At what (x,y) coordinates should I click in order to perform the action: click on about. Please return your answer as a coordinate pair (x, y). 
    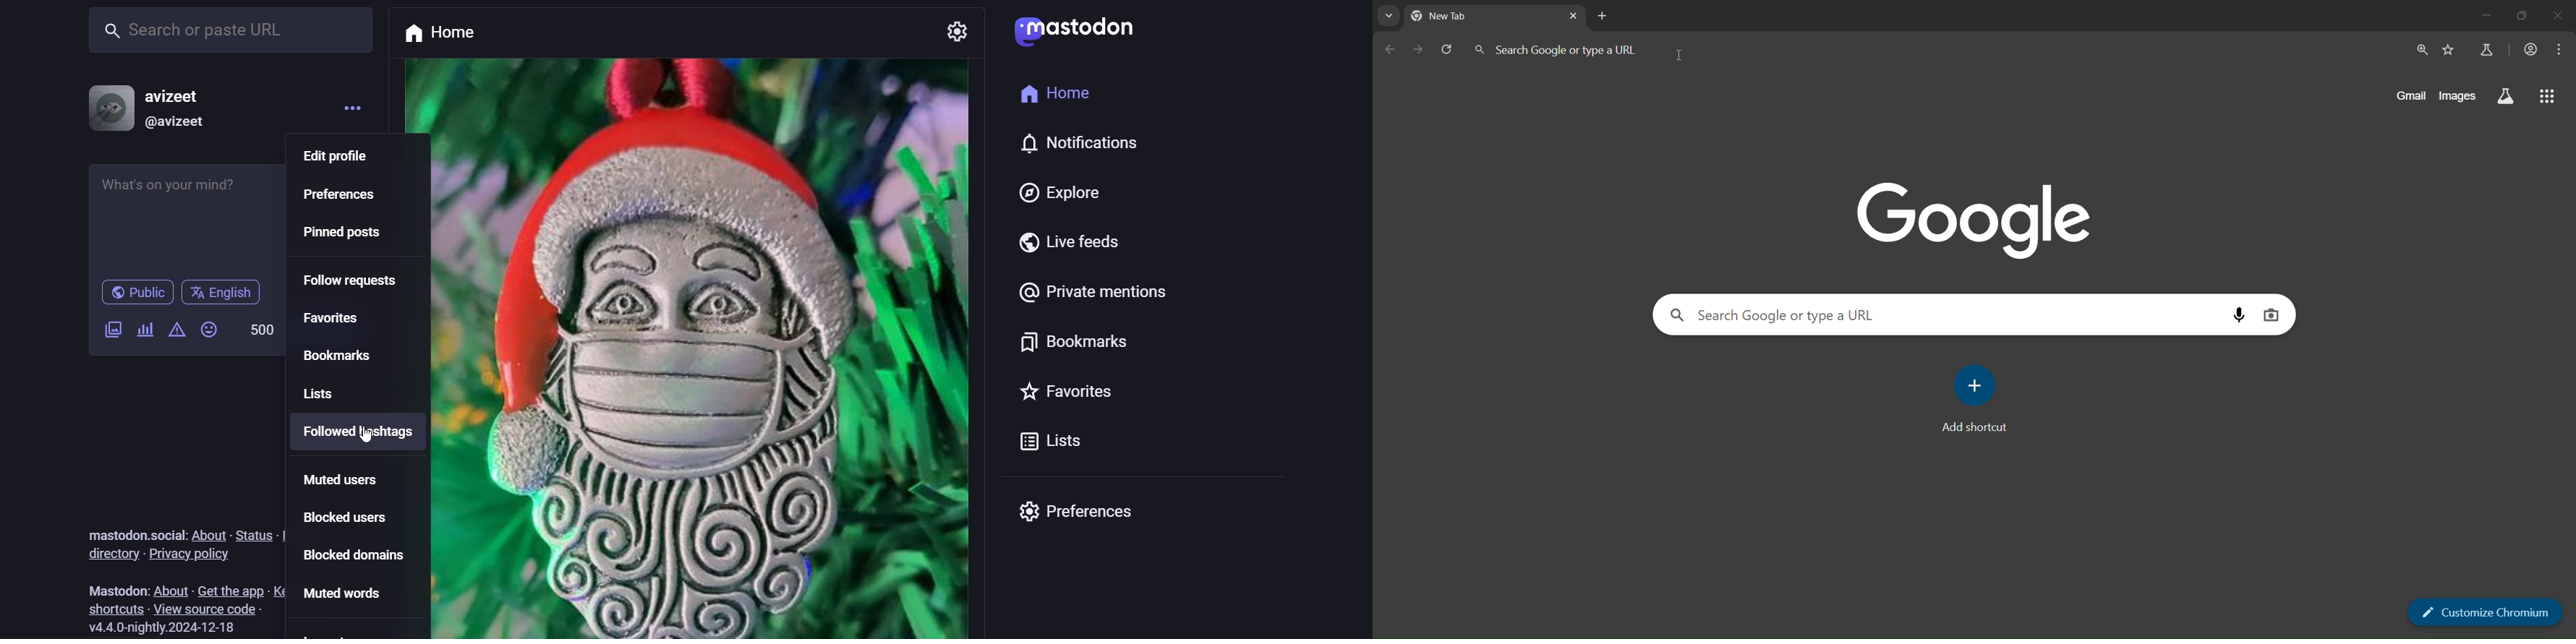
    Looking at the image, I should click on (208, 533).